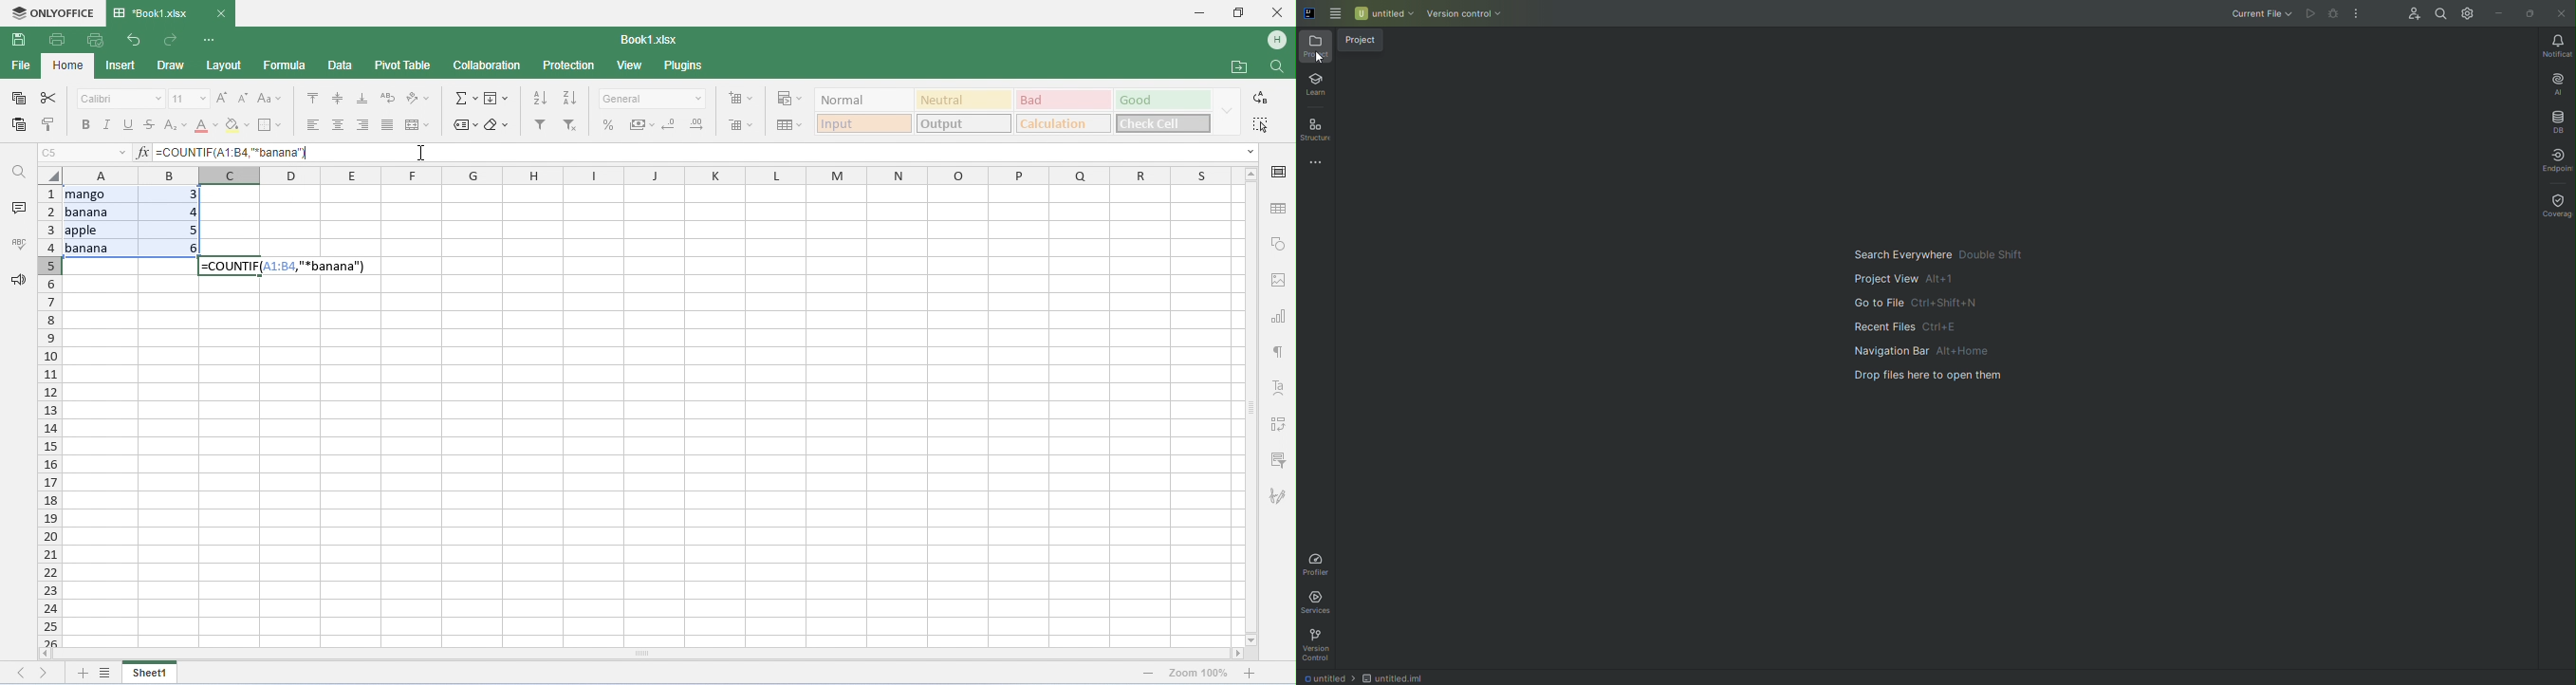 The image size is (2576, 700). I want to click on 4, so click(187, 212).